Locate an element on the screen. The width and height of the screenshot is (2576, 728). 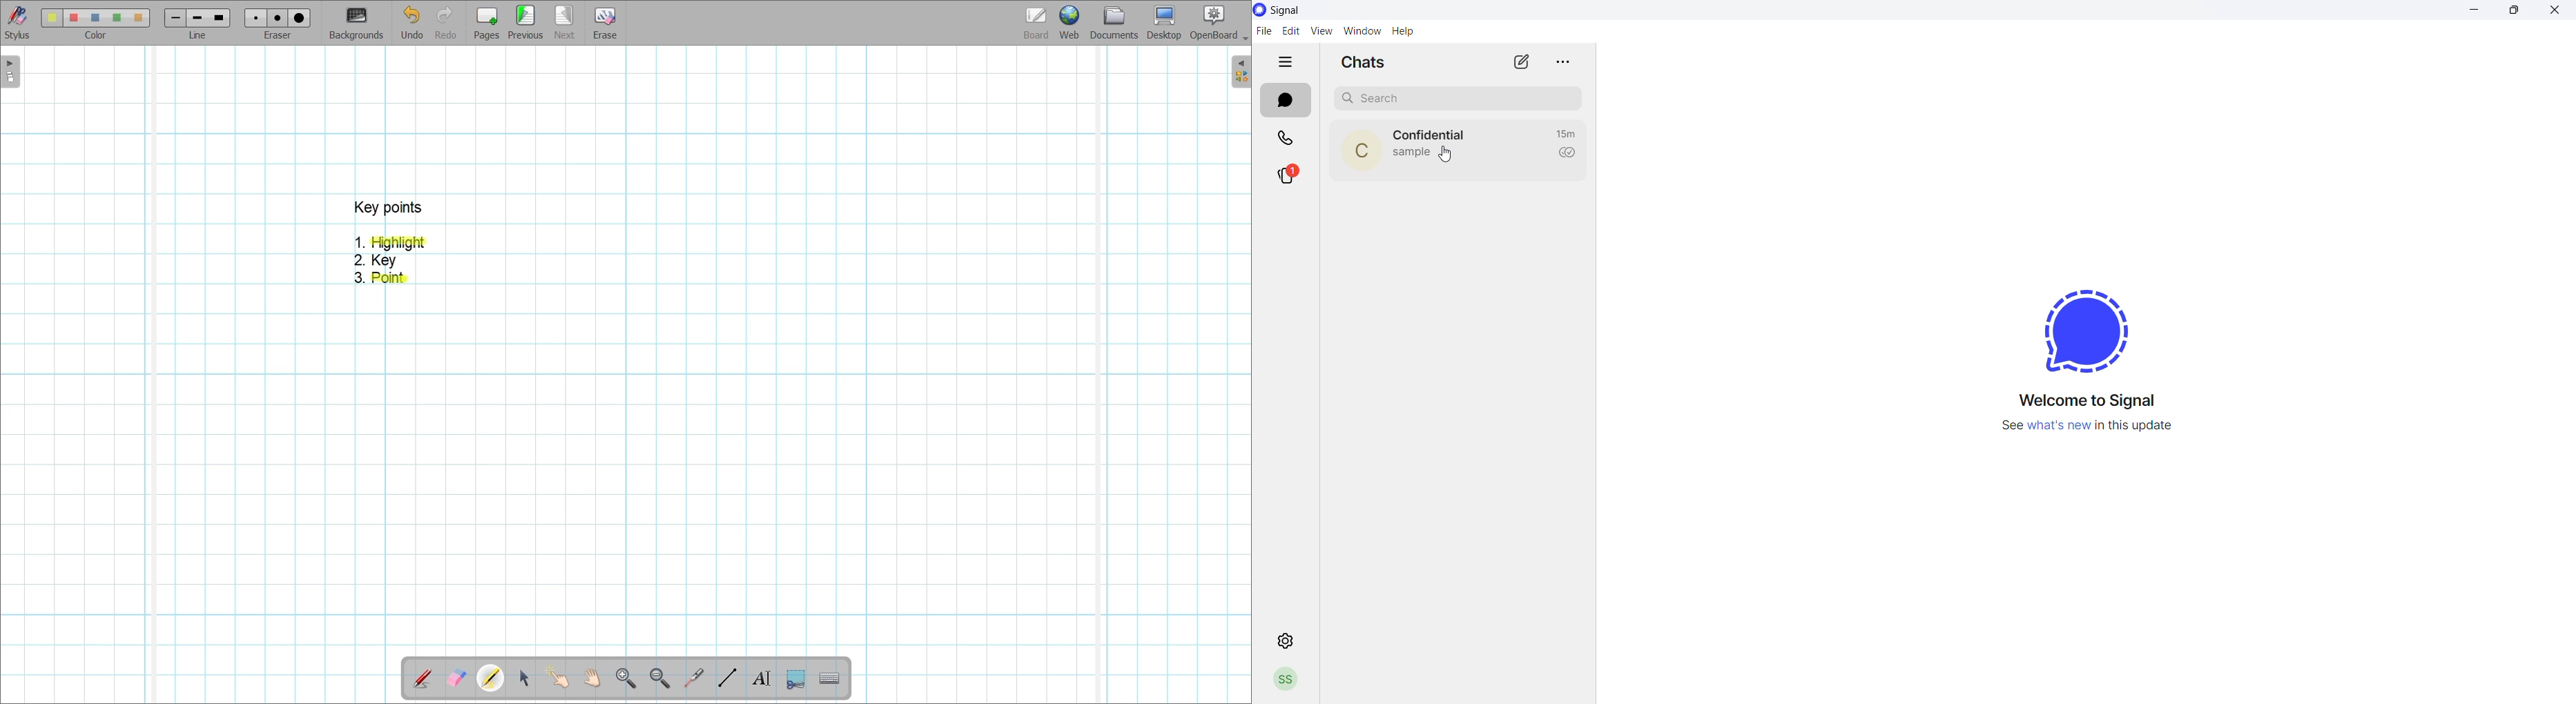
Go to next page is located at coordinates (564, 22).